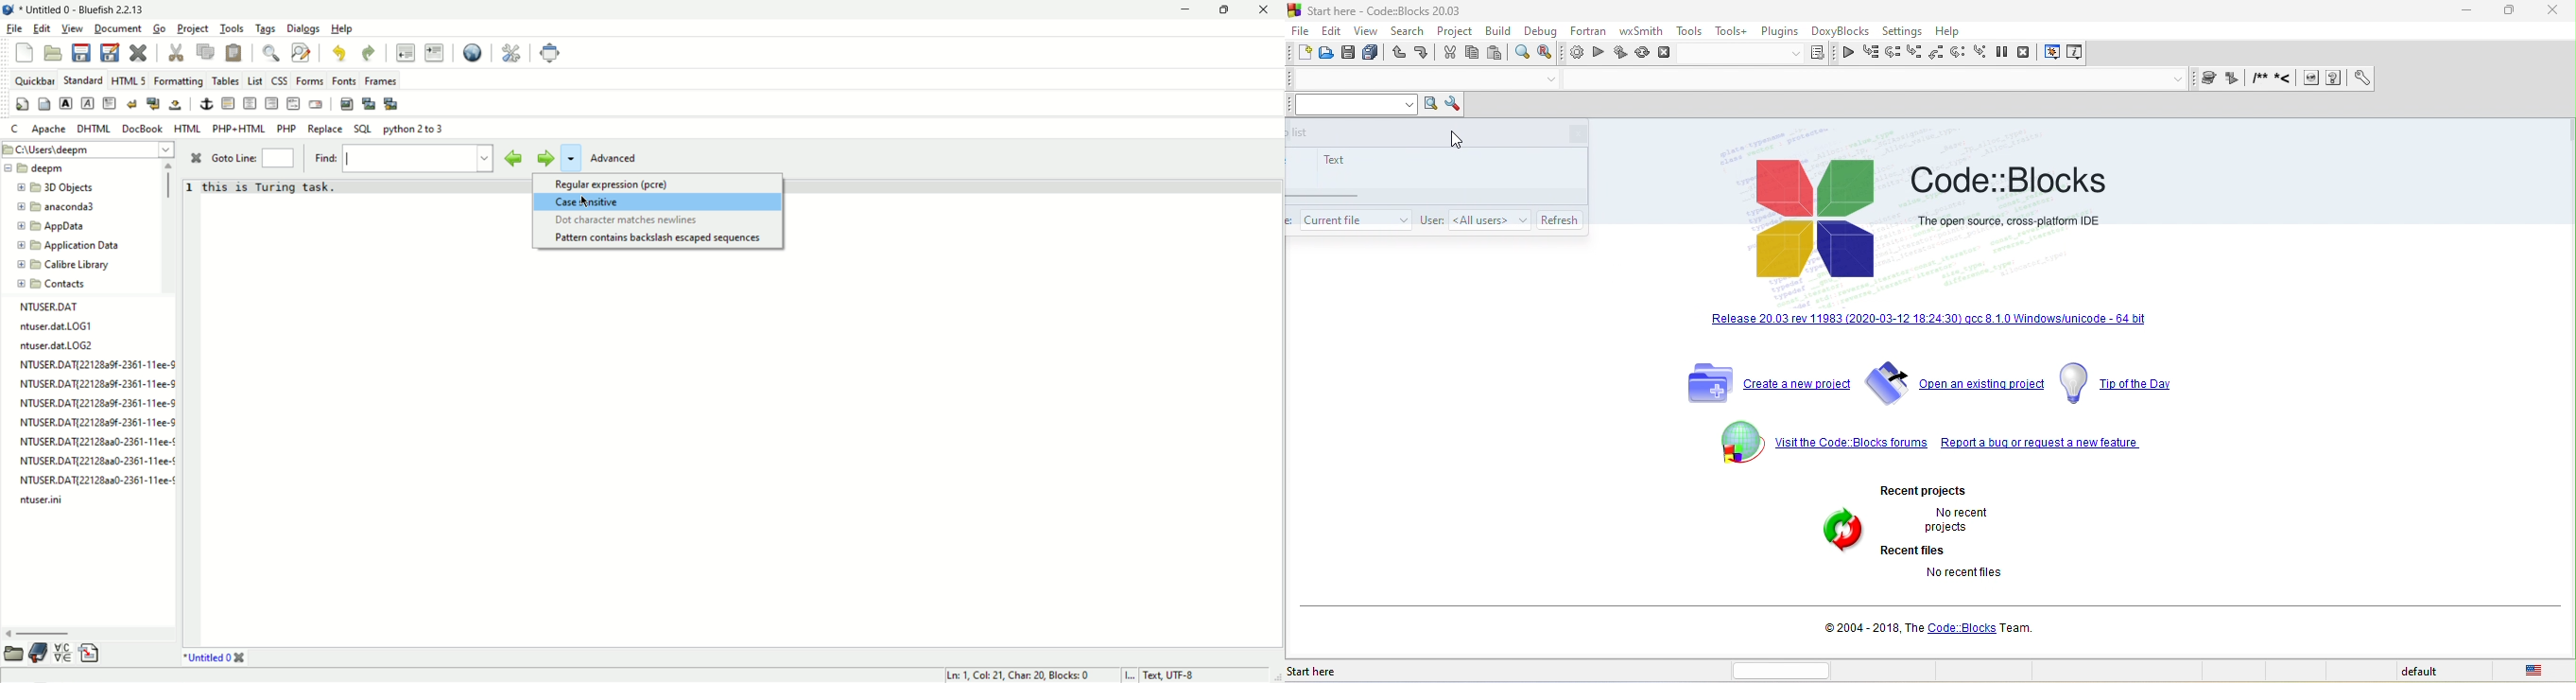 Image resolution: width=2576 pixels, height=700 pixels. I want to click on save as, so click(110, 52).